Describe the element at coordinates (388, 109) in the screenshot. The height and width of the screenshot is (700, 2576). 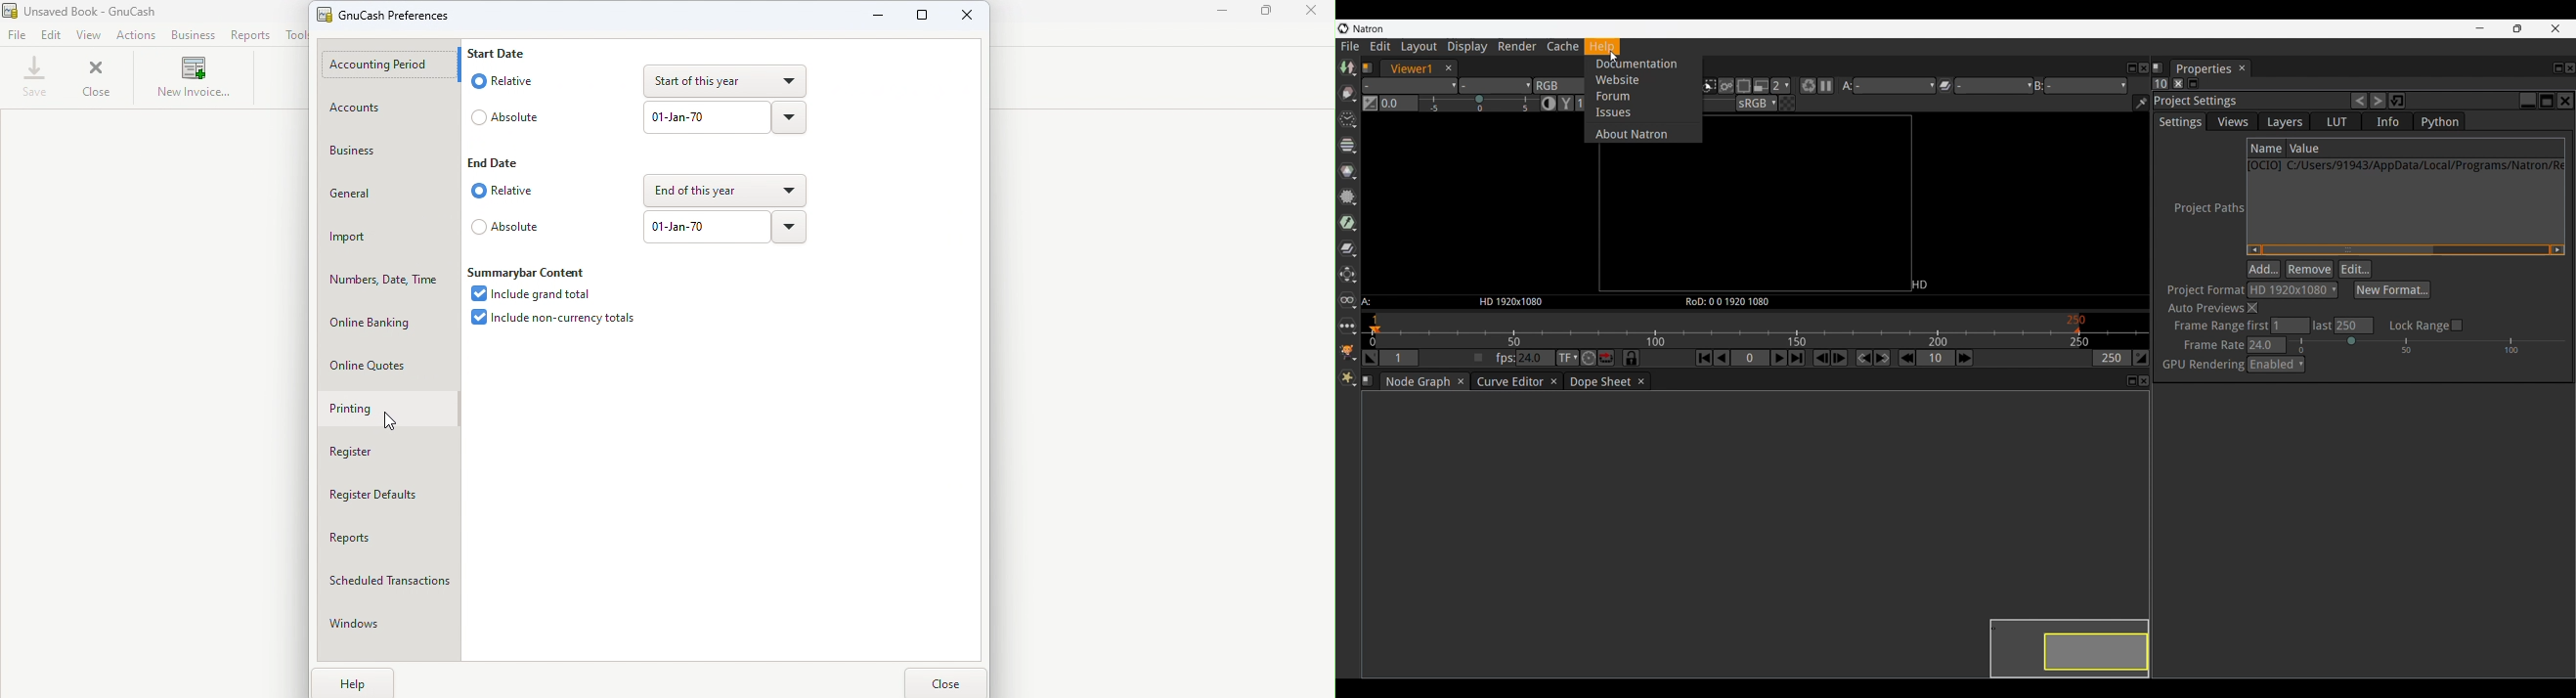
I see `Accounts` at that location.